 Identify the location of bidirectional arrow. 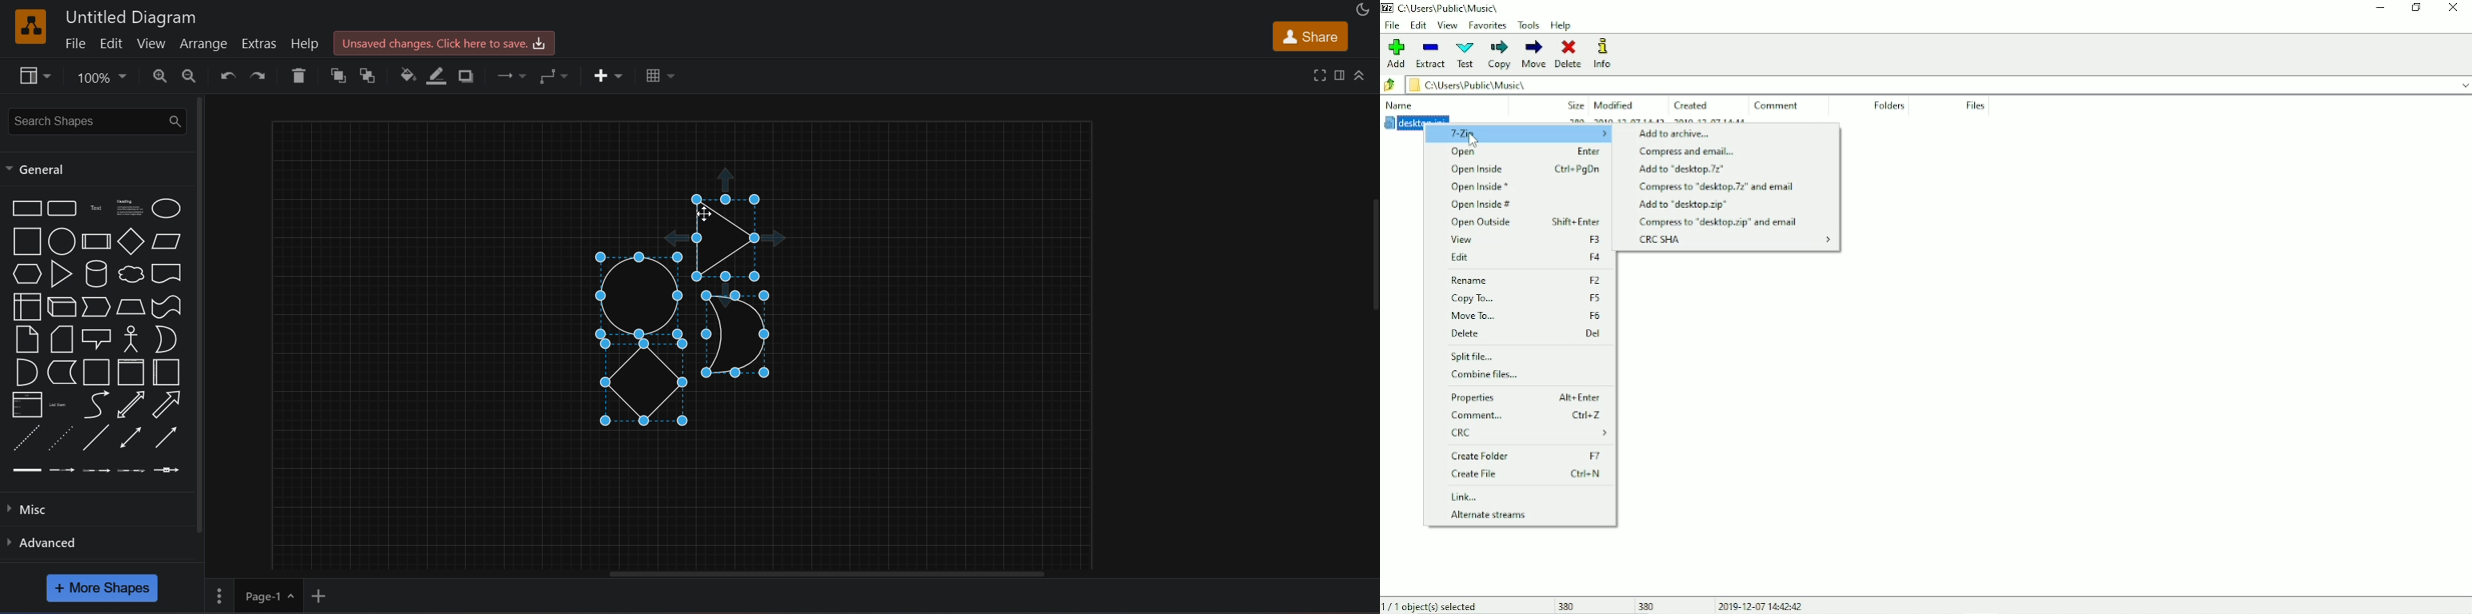
(132, 405).